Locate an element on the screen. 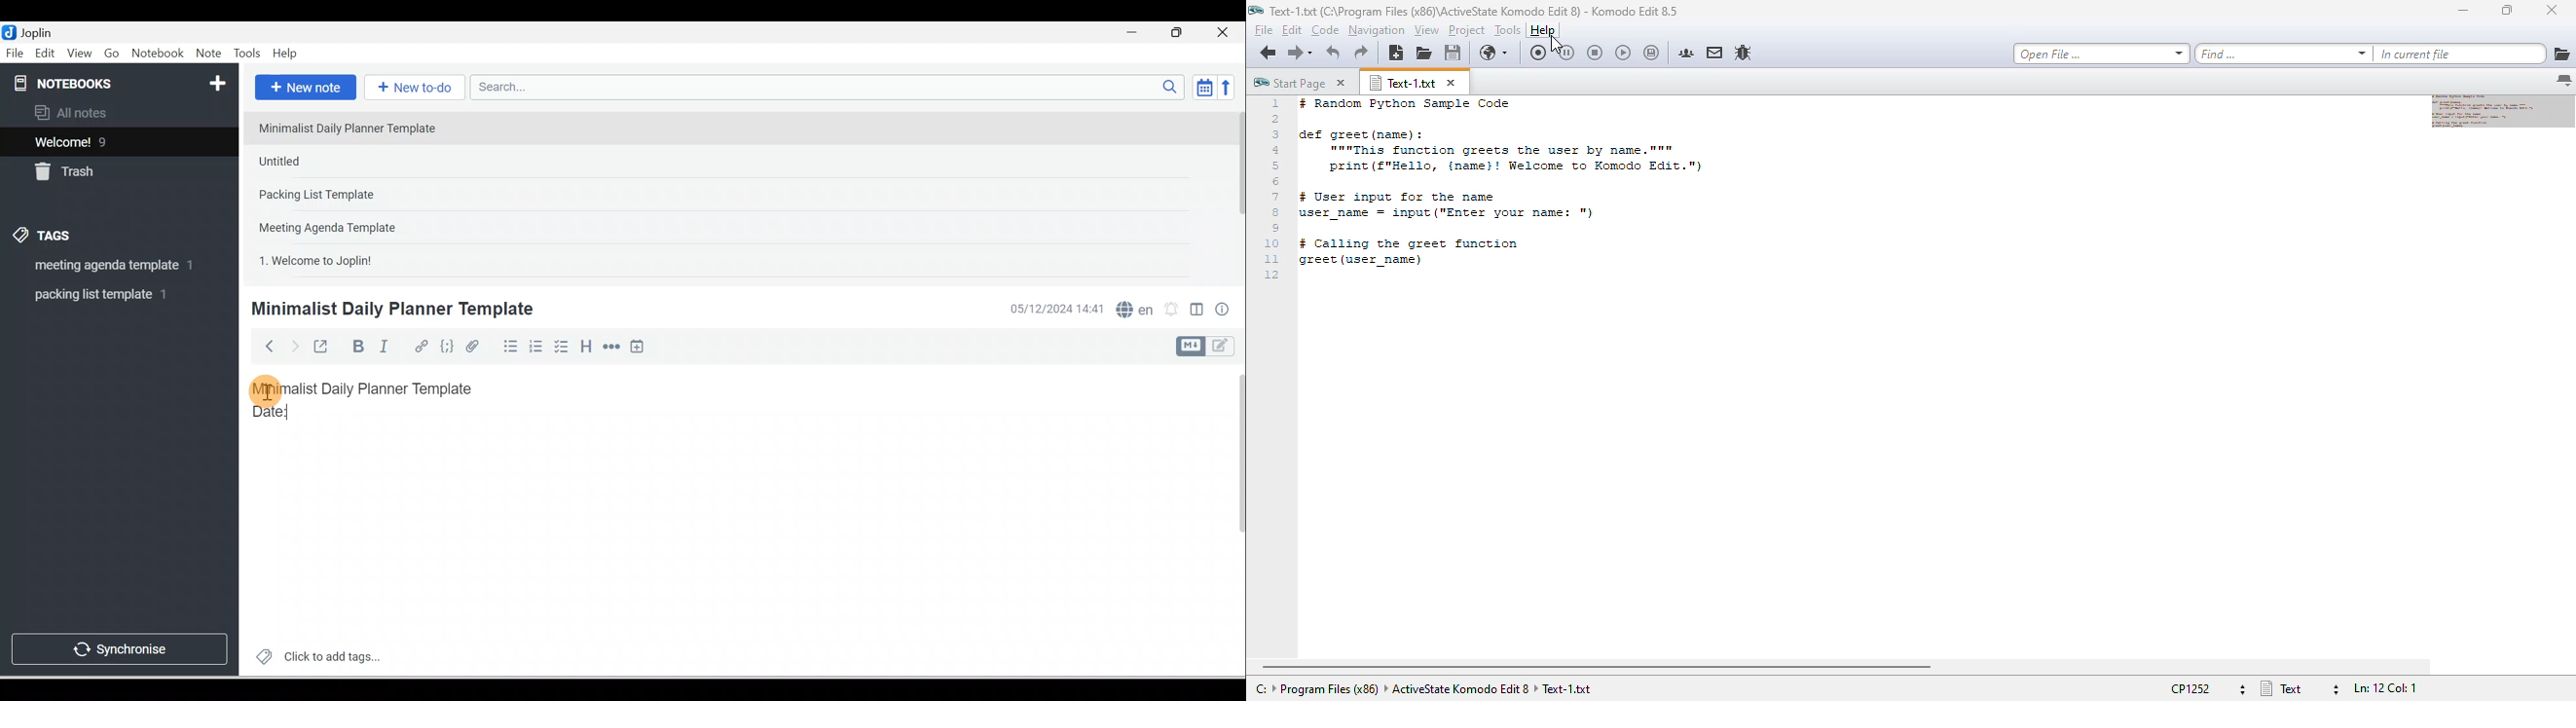 The image size is (2576, 728). Toggle sort order is located at coordinates (1204, 86).